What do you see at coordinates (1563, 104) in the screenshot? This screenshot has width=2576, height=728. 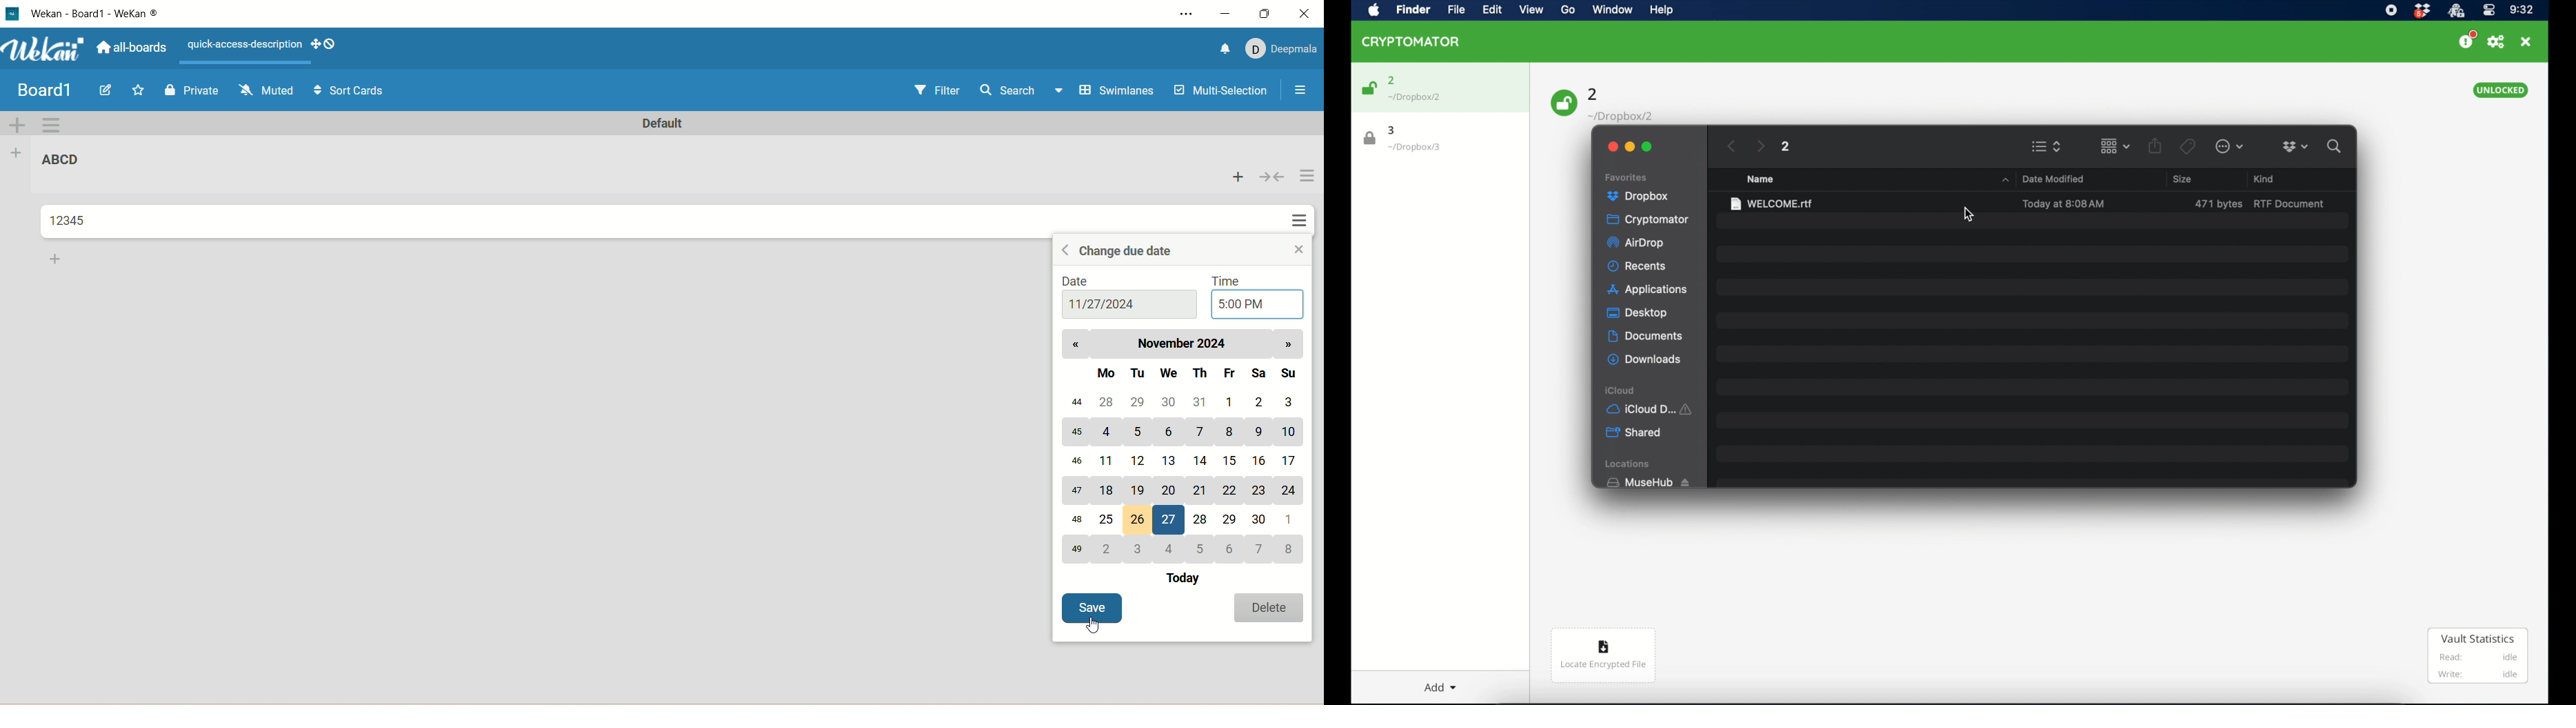 I see `unlock icon` at bounding box center [1563, 104].